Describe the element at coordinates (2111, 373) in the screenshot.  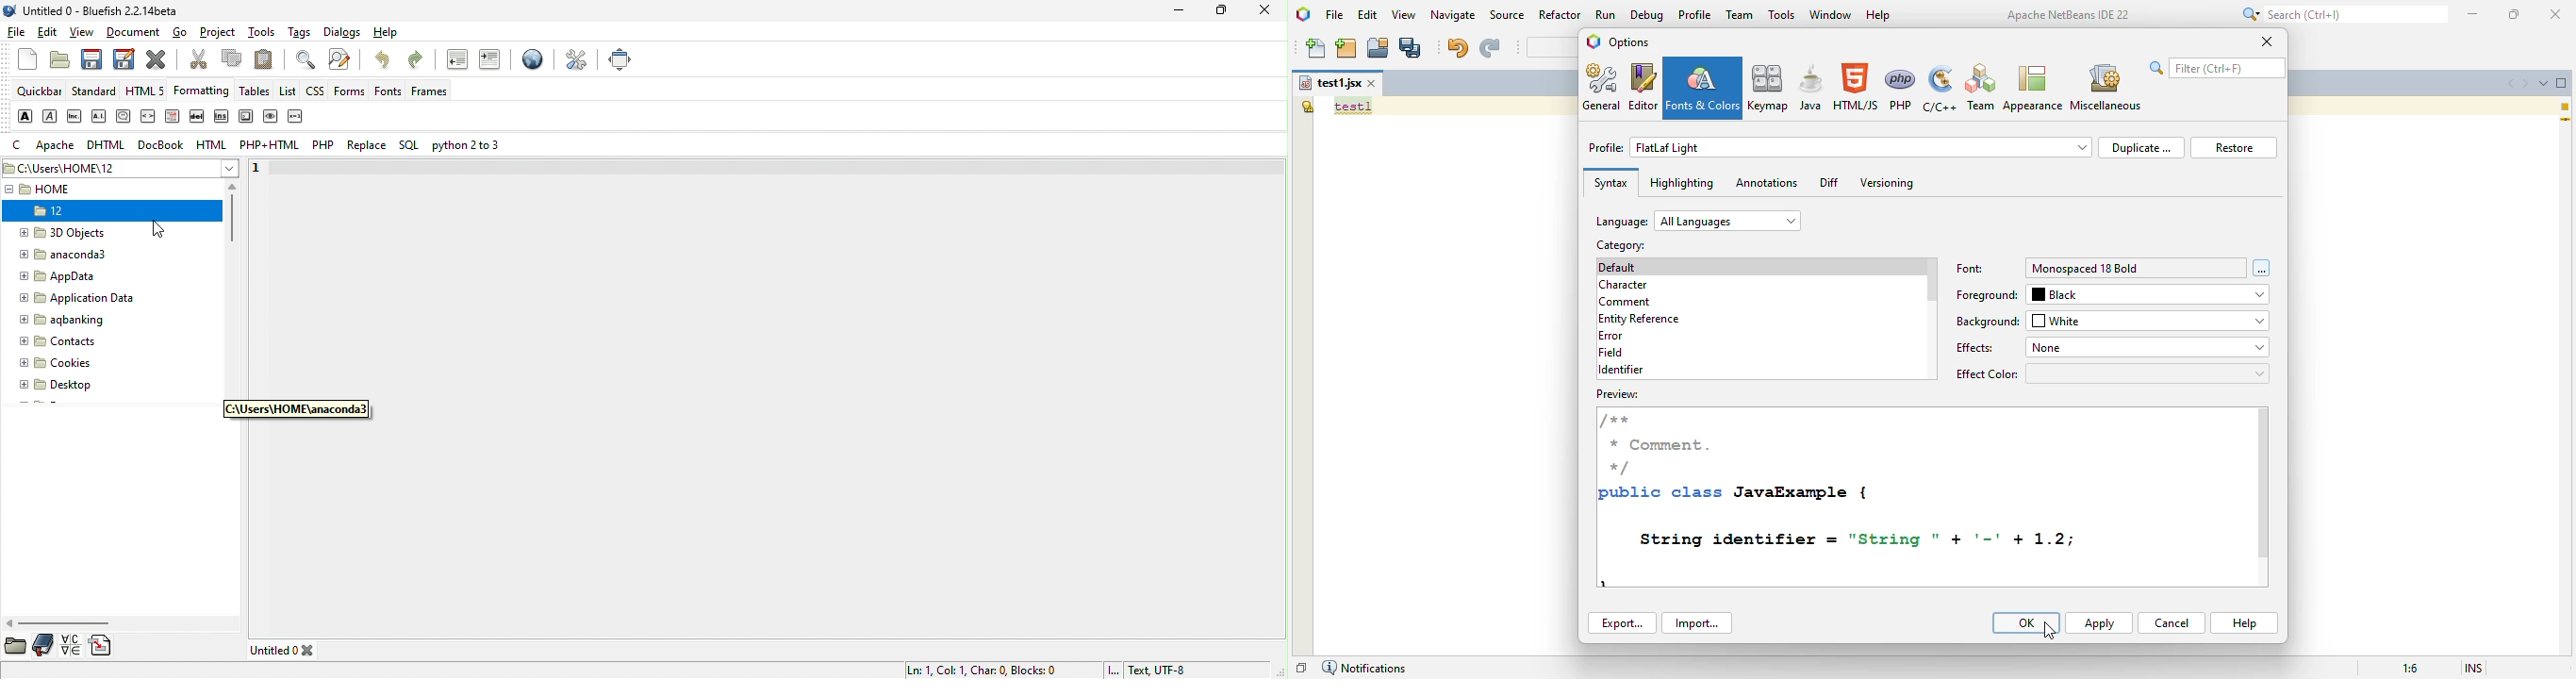
I see `effect color:` at that location.